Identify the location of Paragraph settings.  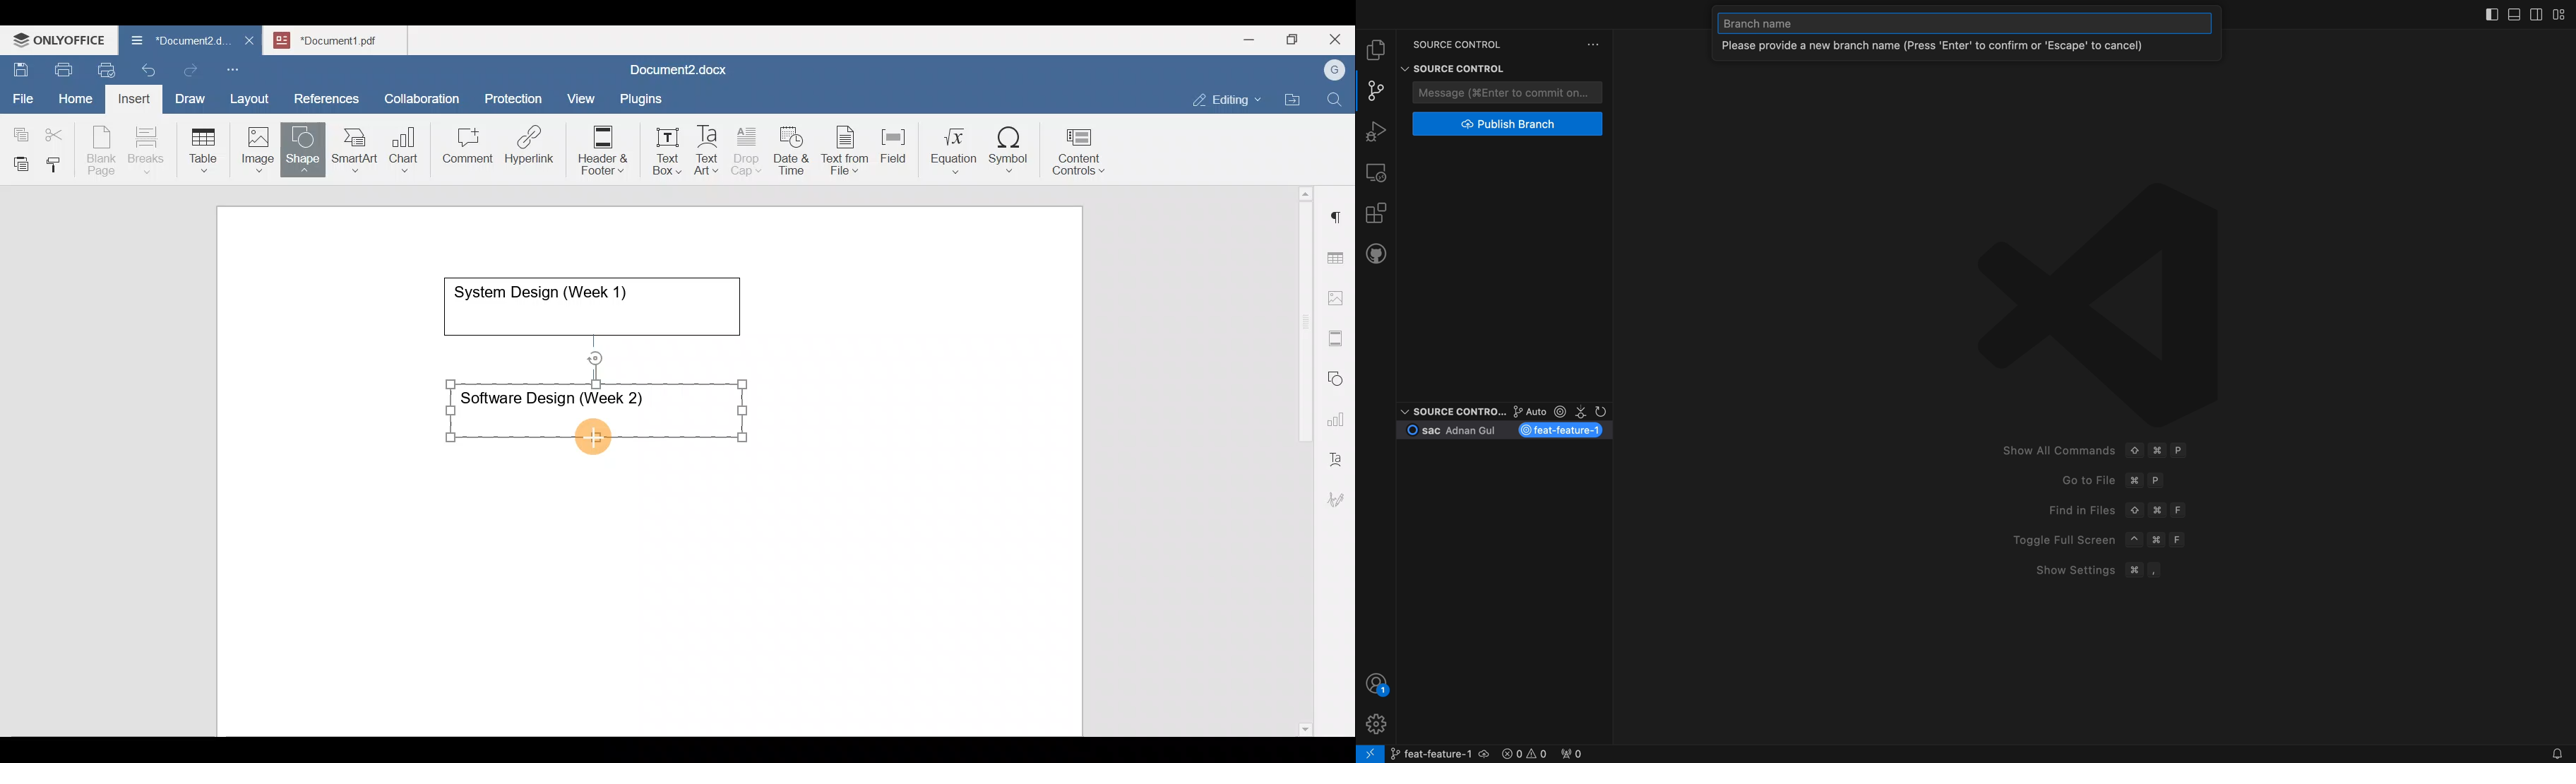
(1337, 211).